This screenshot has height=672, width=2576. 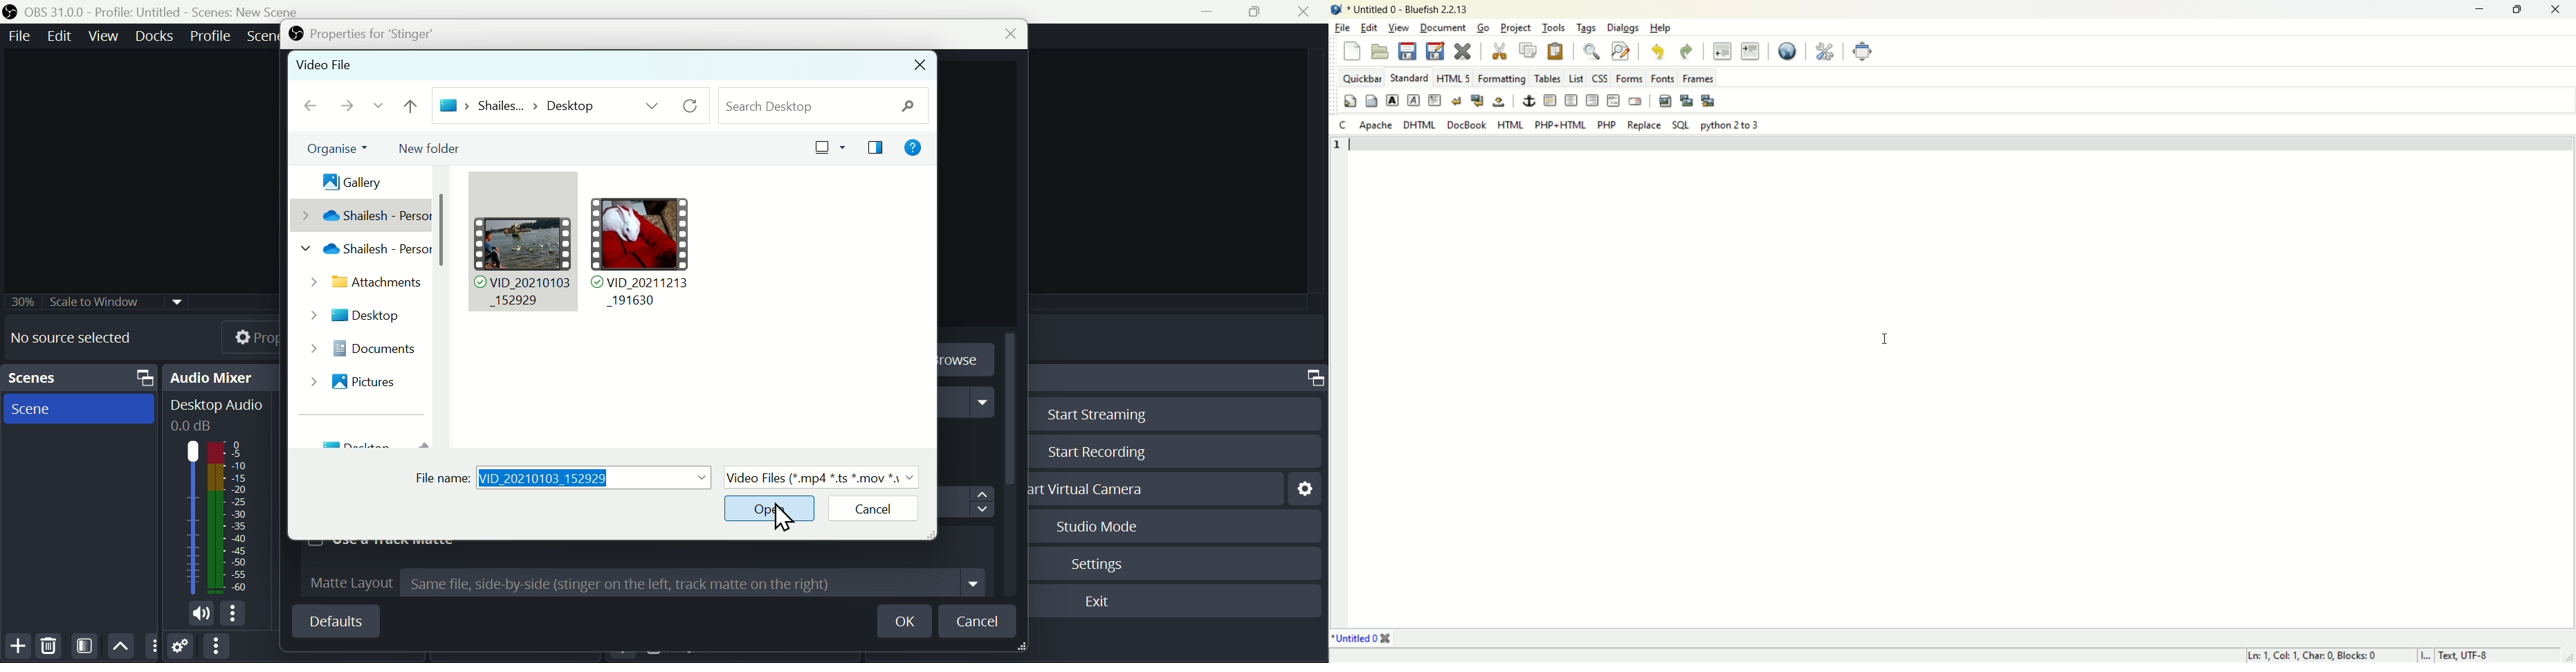 What do you see at coordinates (1666, 101) in the screenshot?
I see `input image` at bounding box center [1666, 101].